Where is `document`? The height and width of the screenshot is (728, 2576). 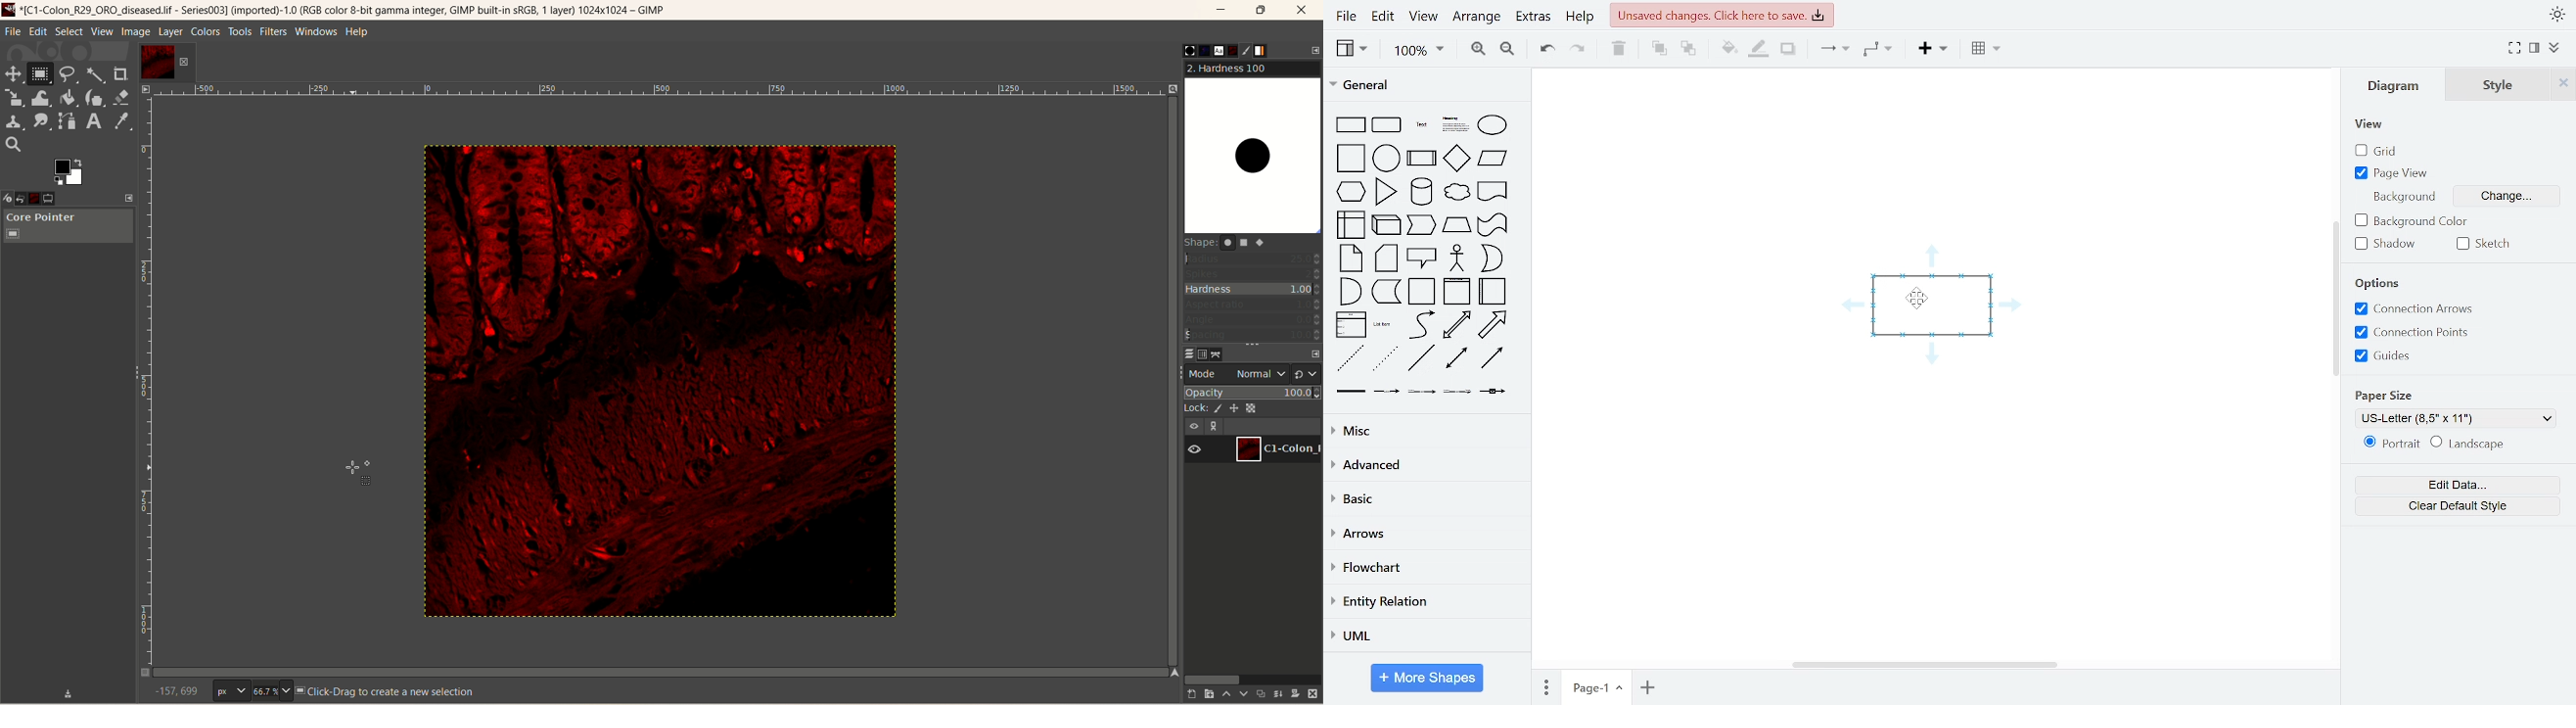
document is located at coordinates (1493, 192).